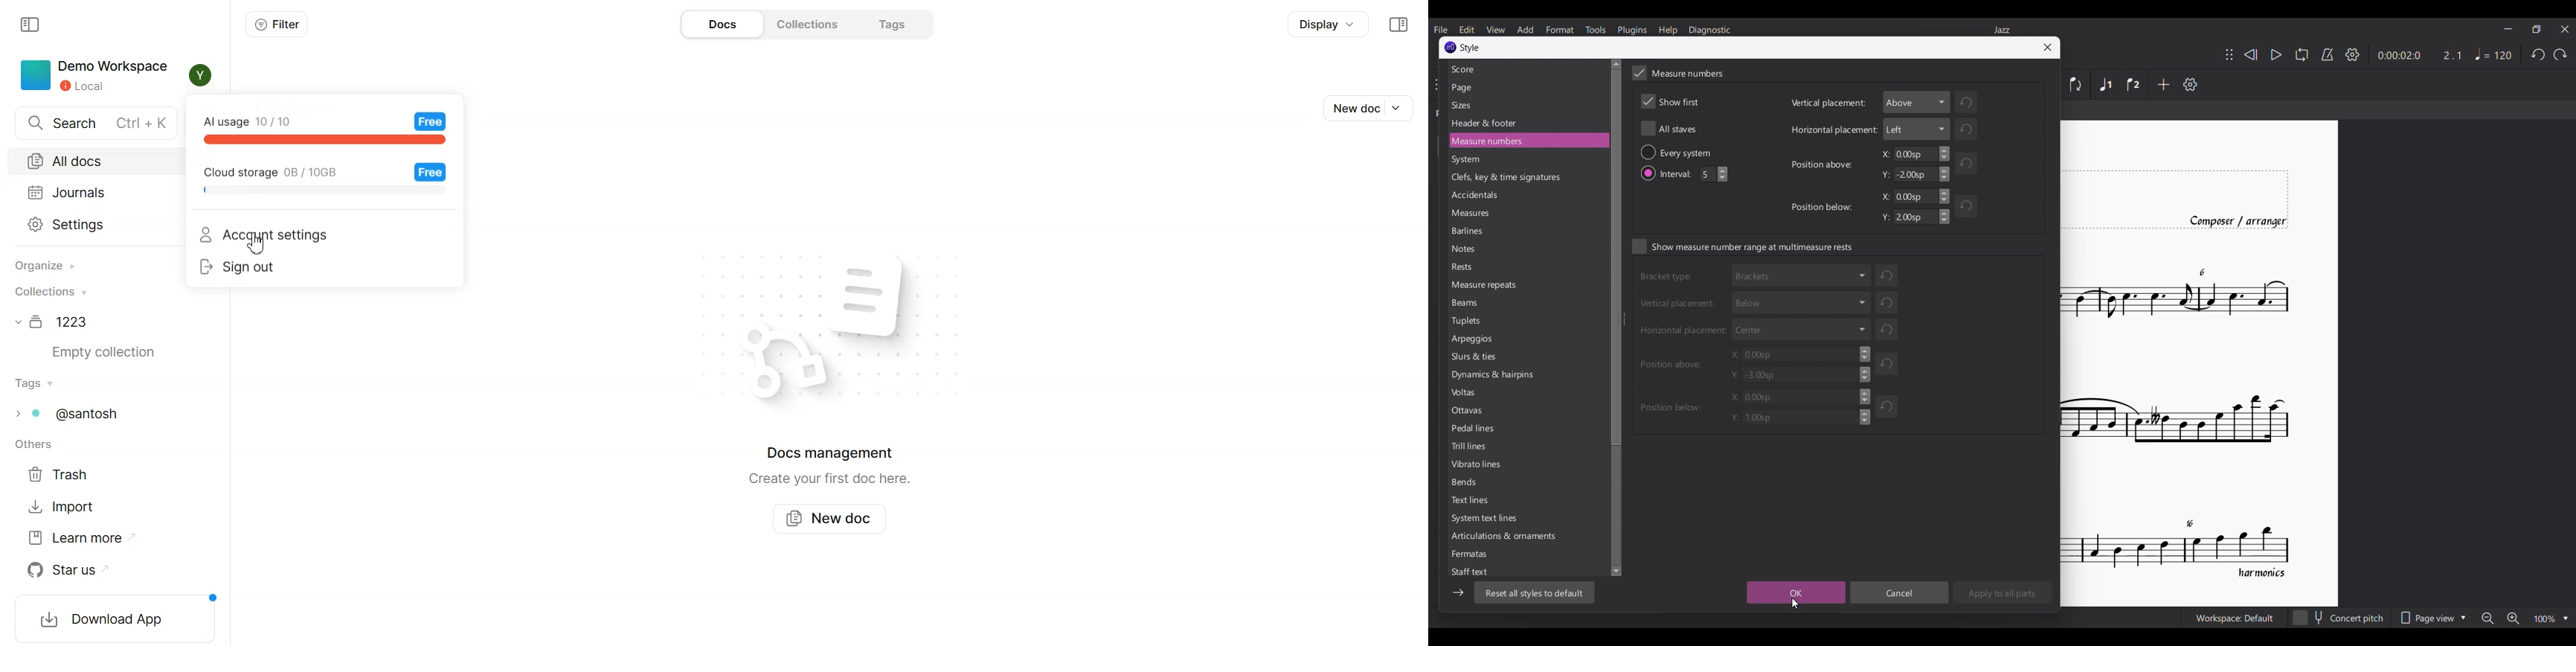 The height and width of the screenshot is (672, 2576). Describe the element at coordinates (263, 119) in the screenshot. I see `AI Usage bar` at that location.